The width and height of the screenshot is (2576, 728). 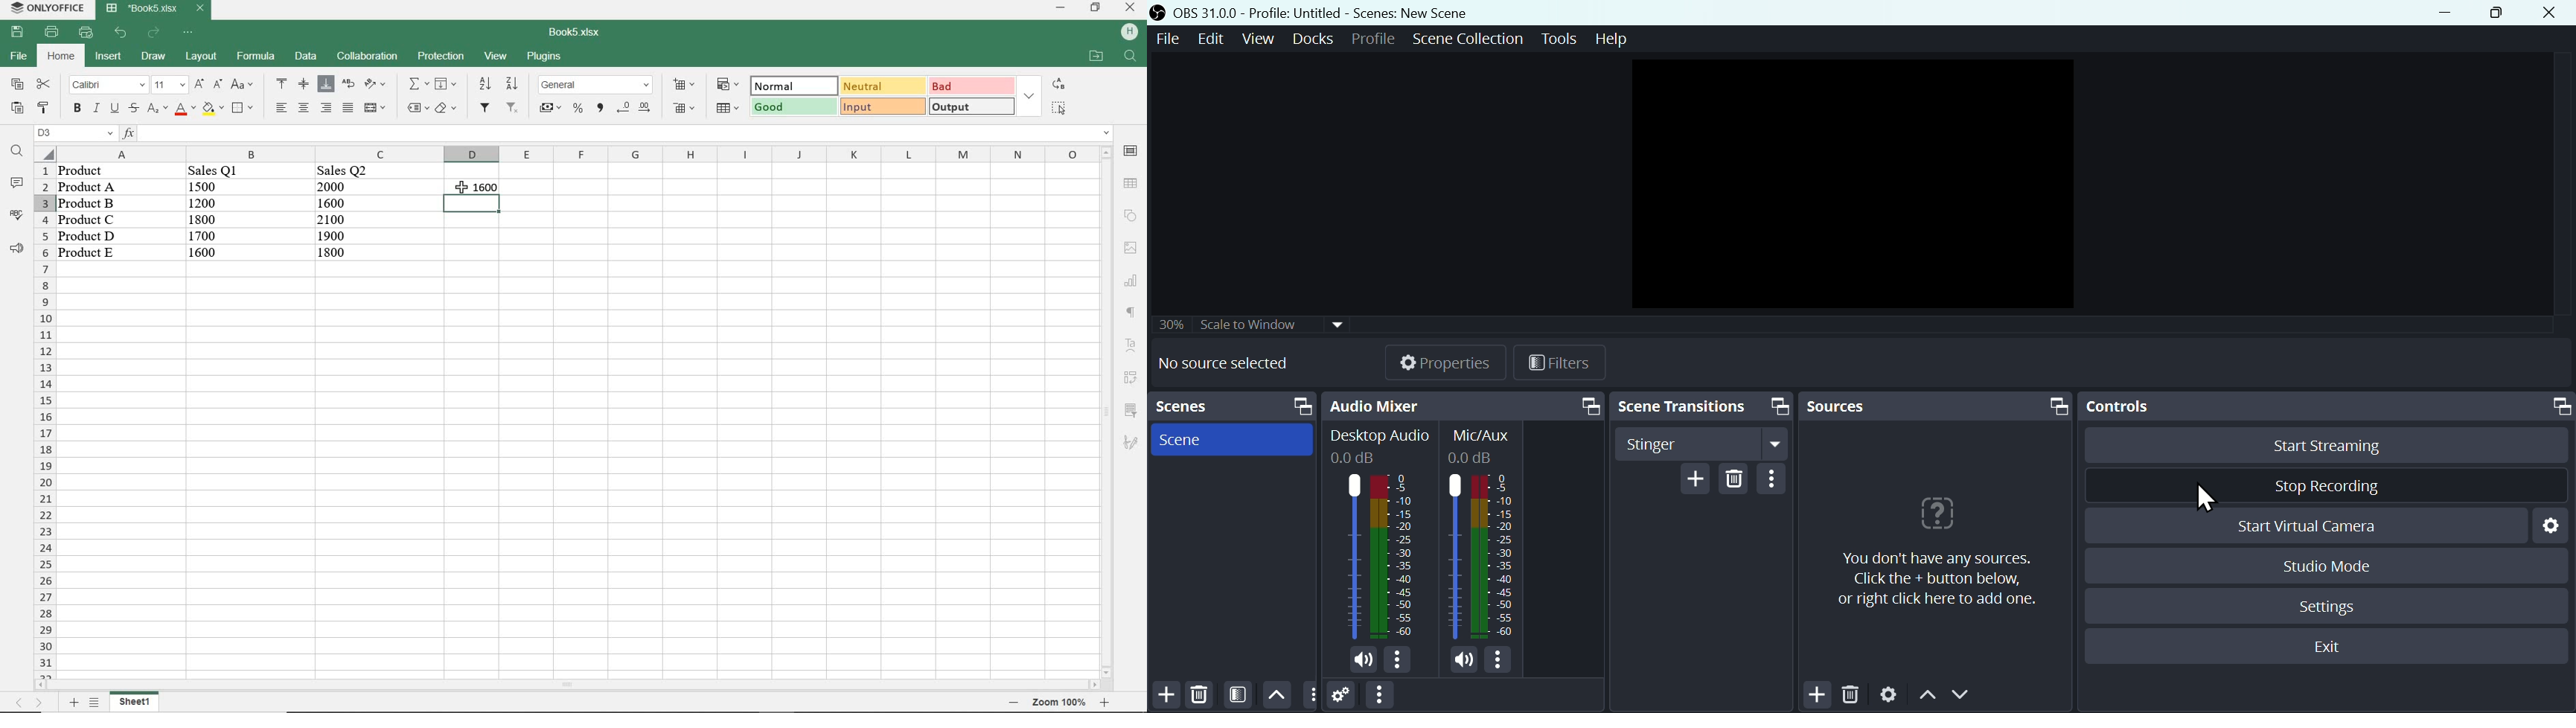 I want to click on options, so click(x=1498, y=662).